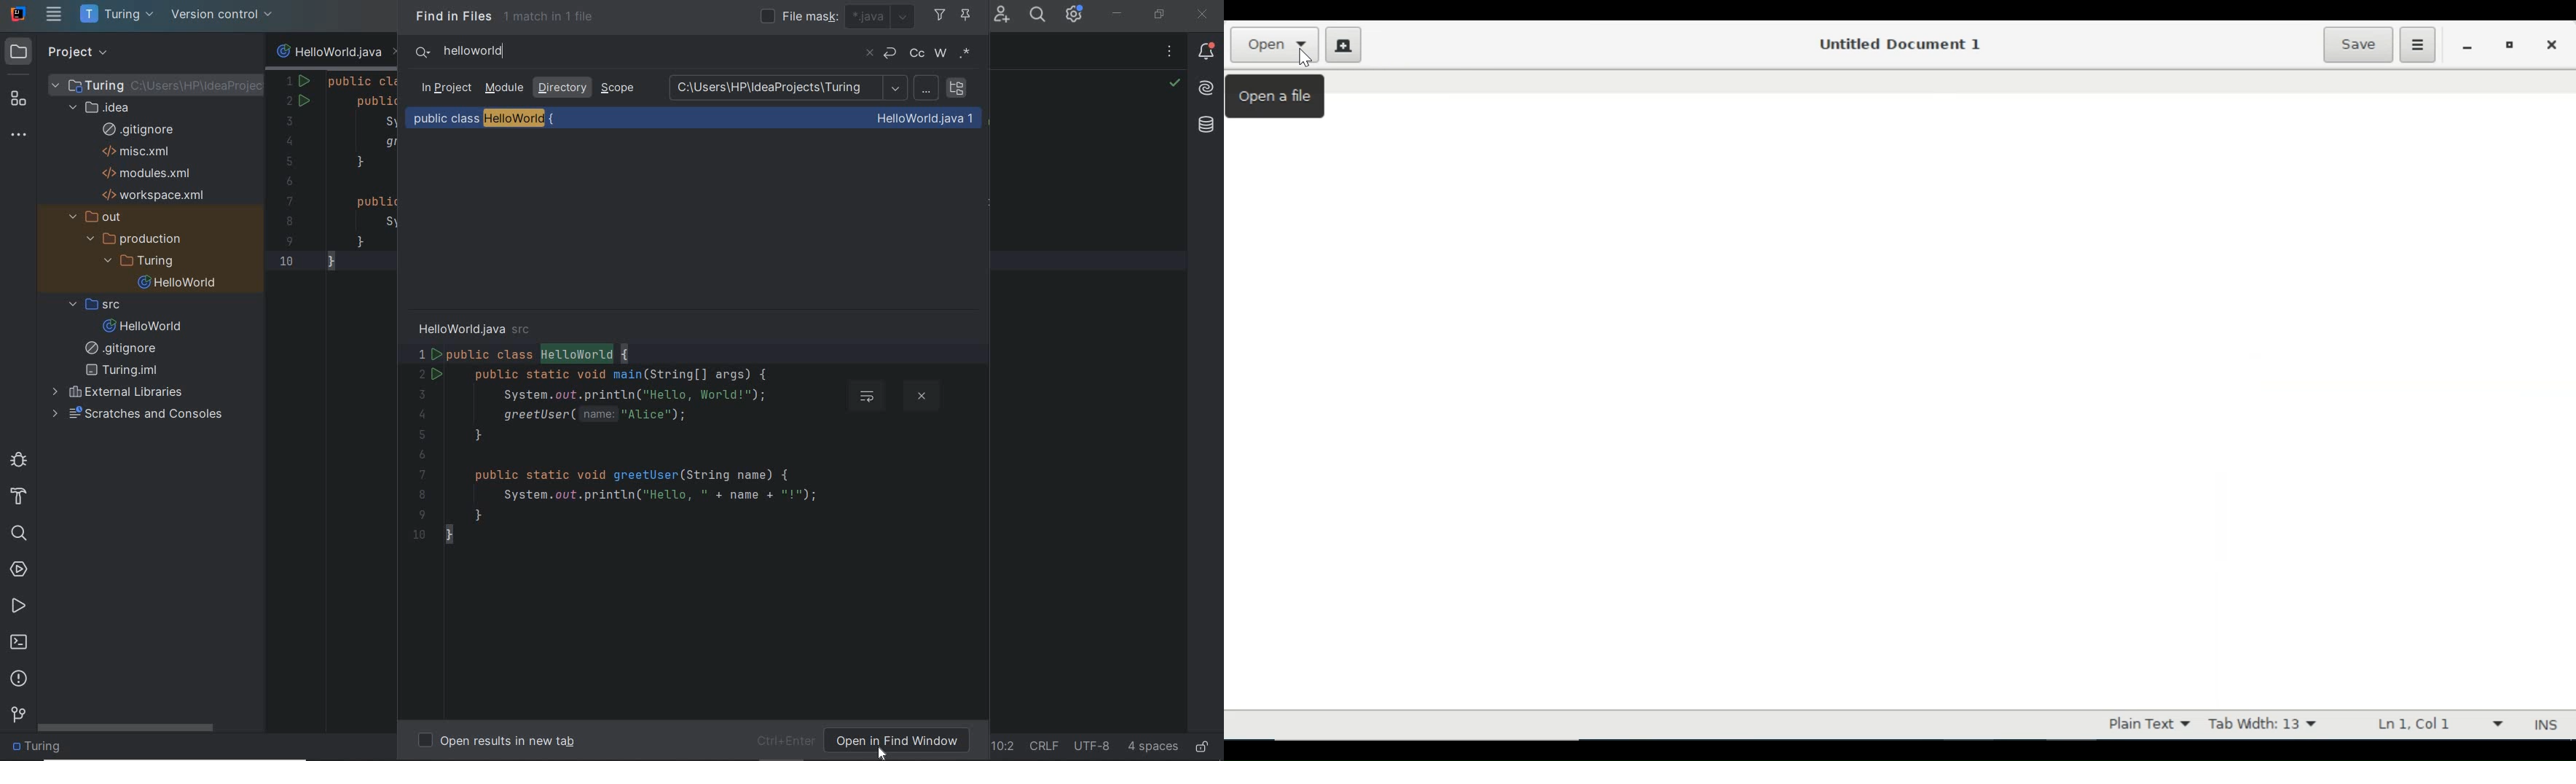  I want to click on go to line, so click(1004, 746).